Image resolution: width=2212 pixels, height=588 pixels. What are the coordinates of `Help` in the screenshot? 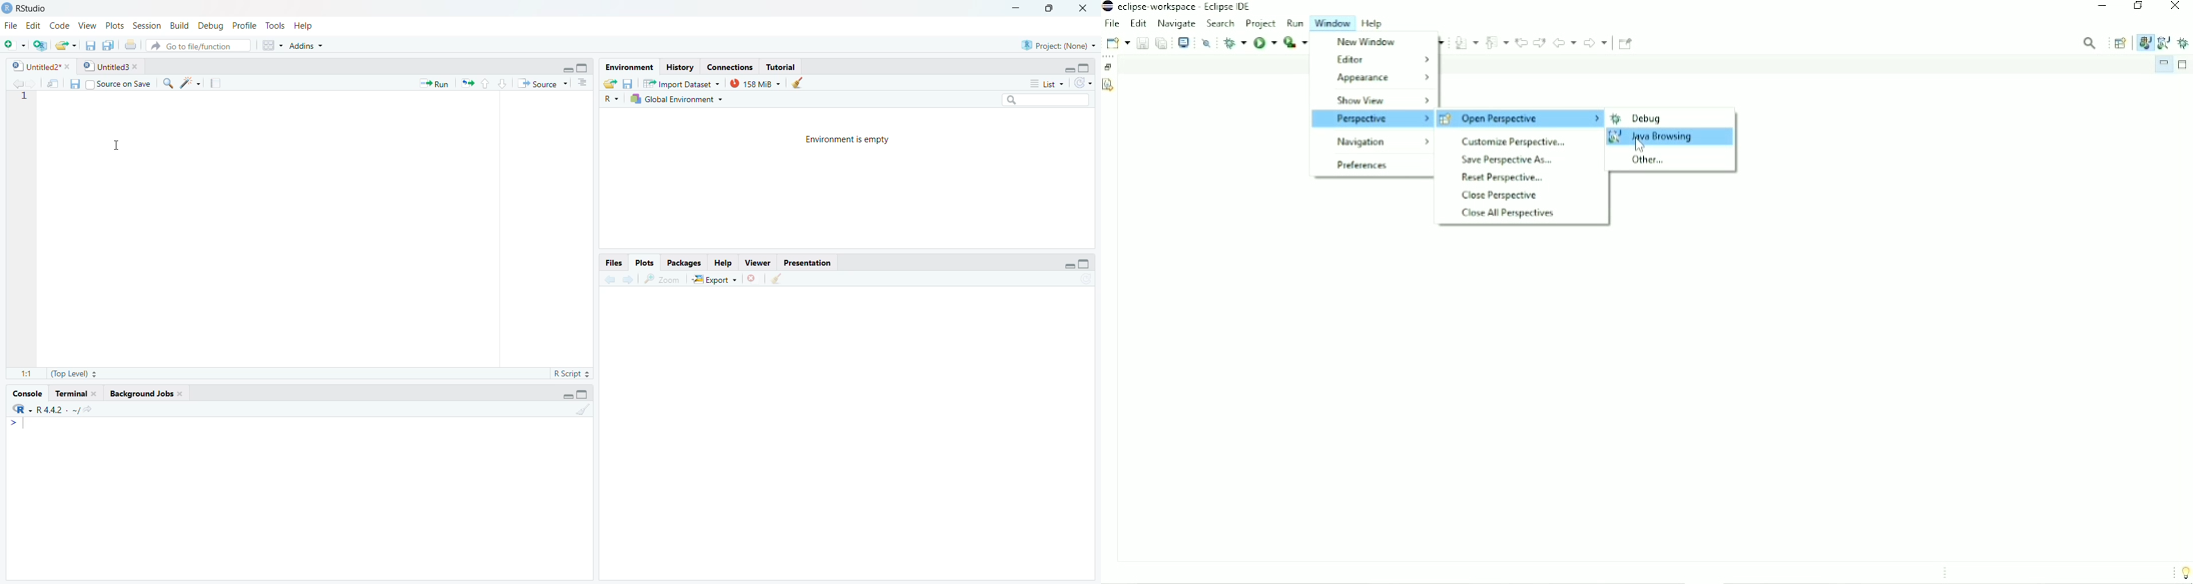 It's located at (316, 25).